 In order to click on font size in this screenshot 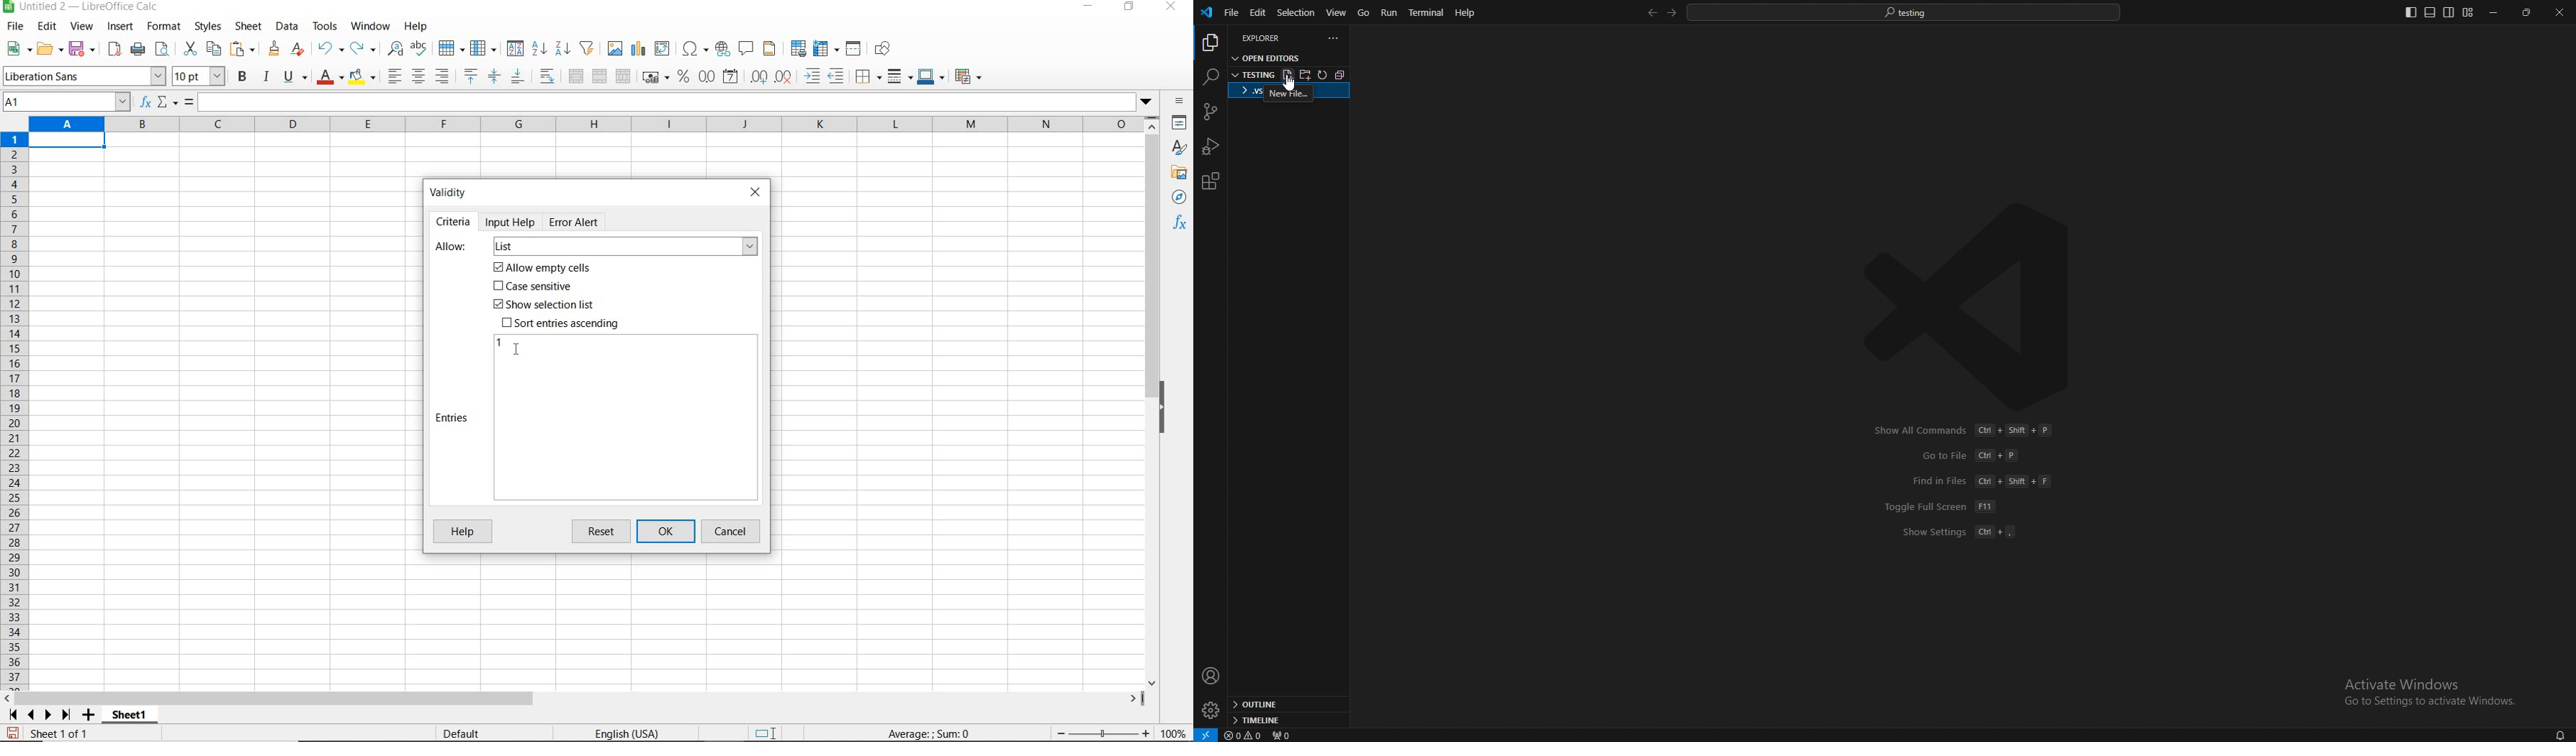, I will do `click(199, 76)`.